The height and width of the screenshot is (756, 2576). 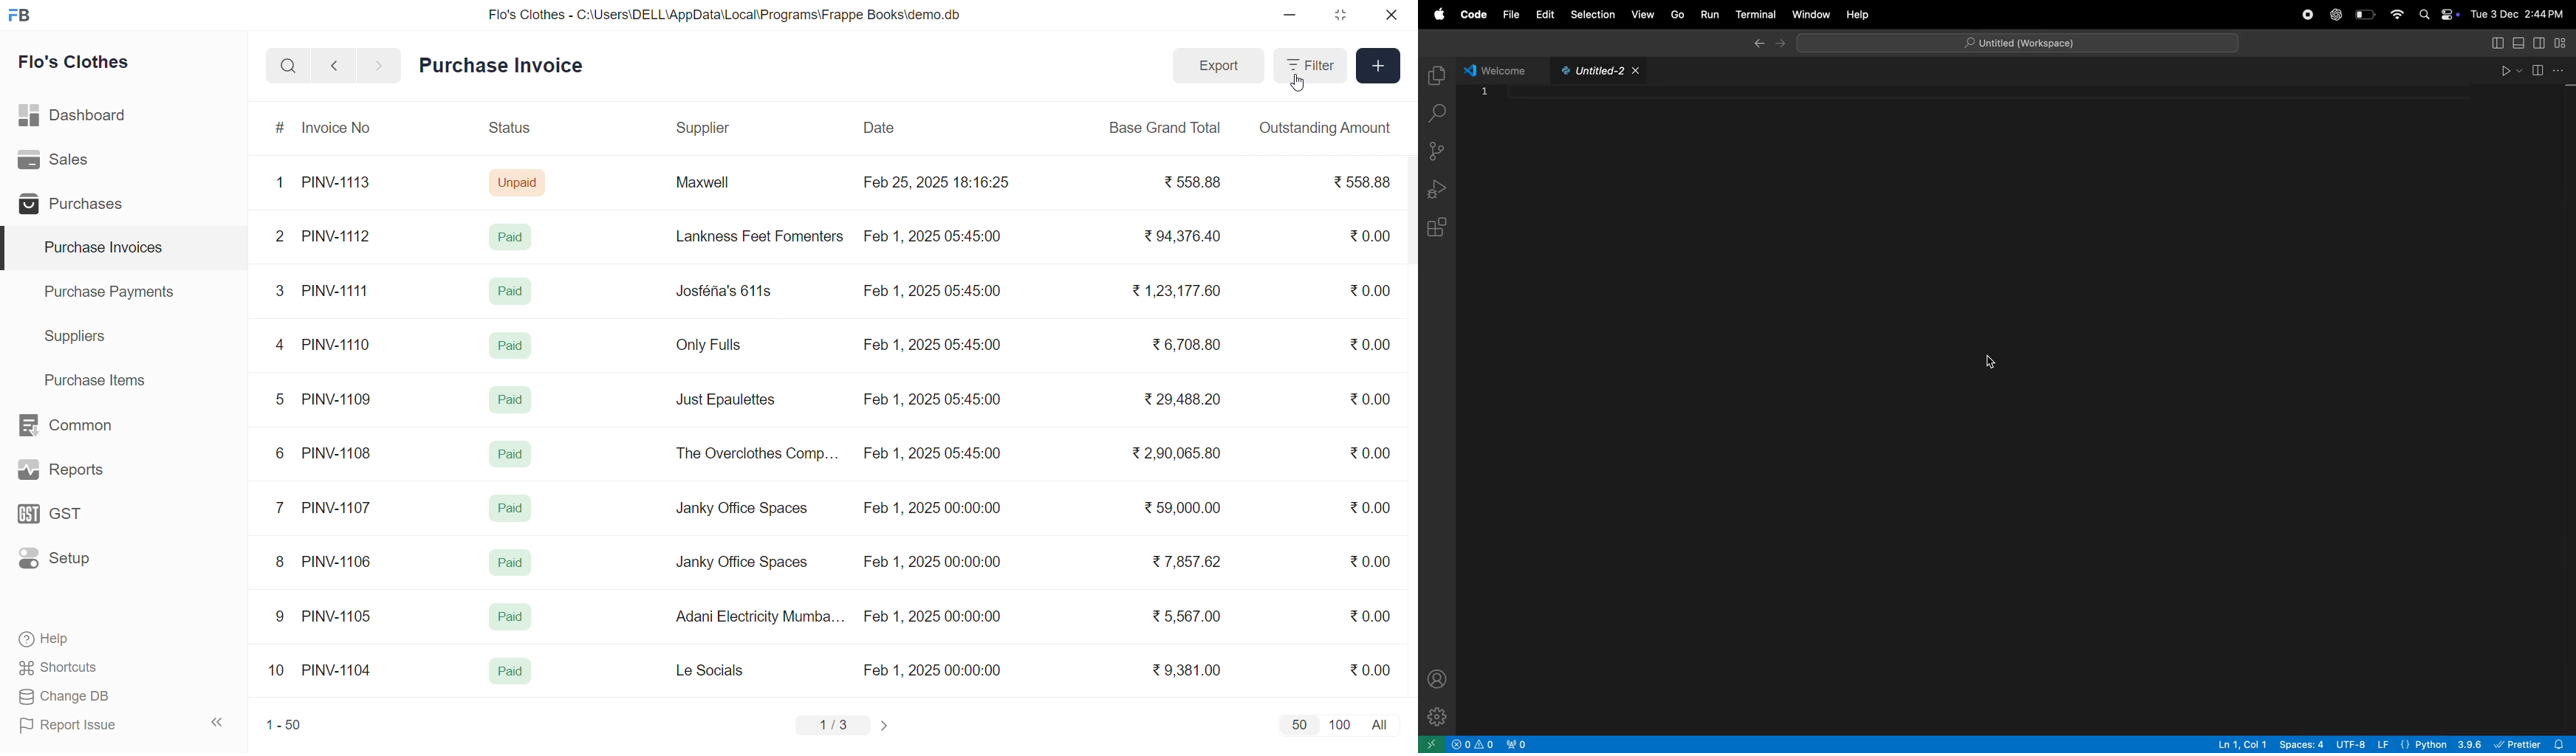 What do you see at coordinates (283, 183) in the screenshot?
I see `1` at bounding box center [283, 183].